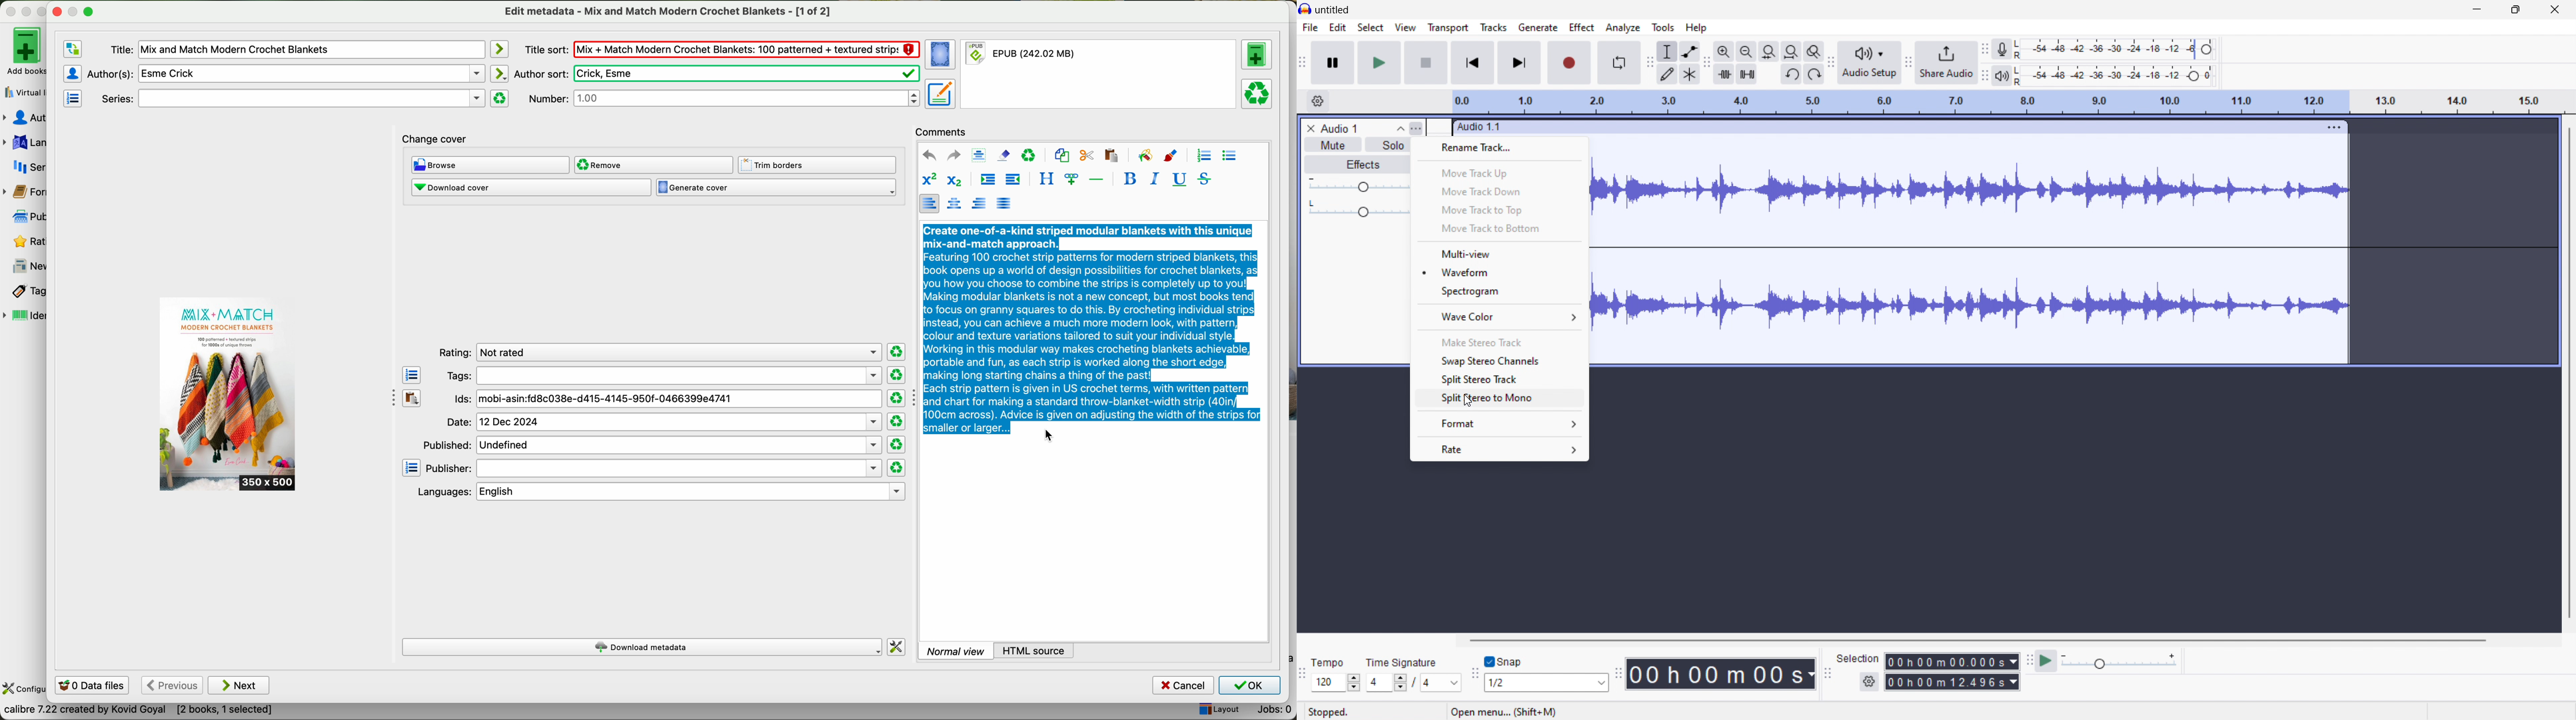  I want to click on toggle zoom, so click(1814, 51).